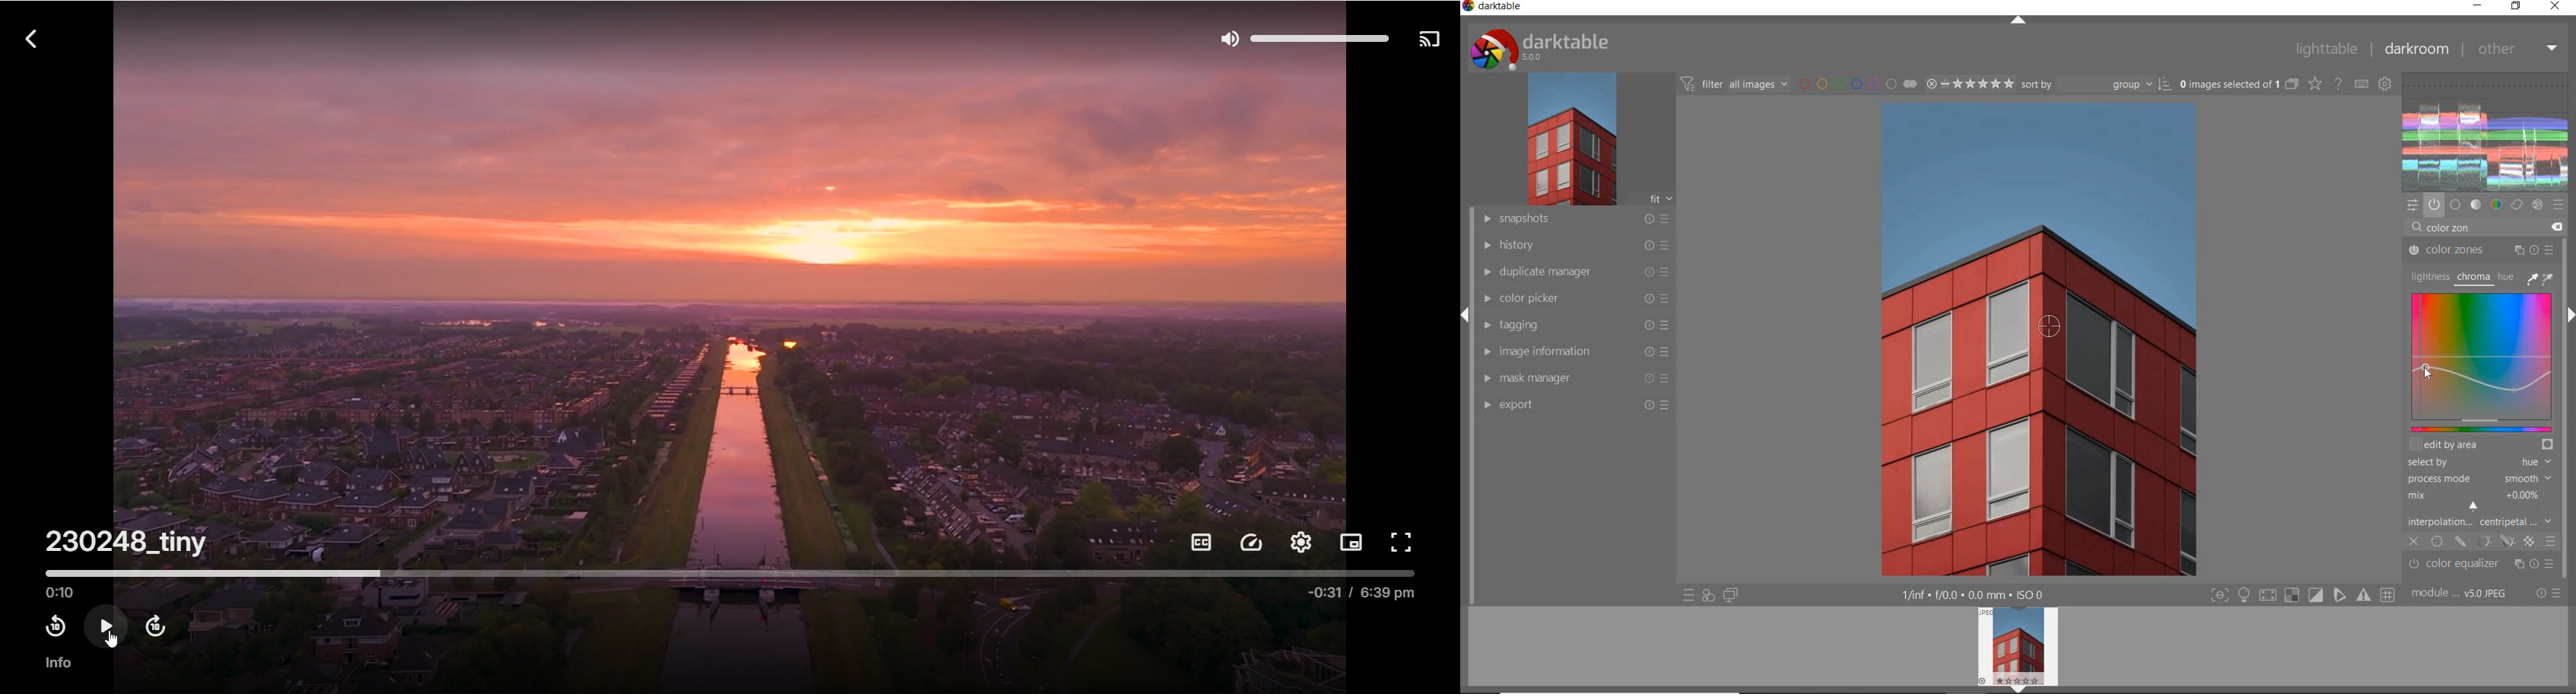 Image resolution: width=2576 pixels, height=700 pixels. What do you see at coordinates (1858, 84) in the screenshot?
I see `filter by image color label` at bounding box center [1858, 84].